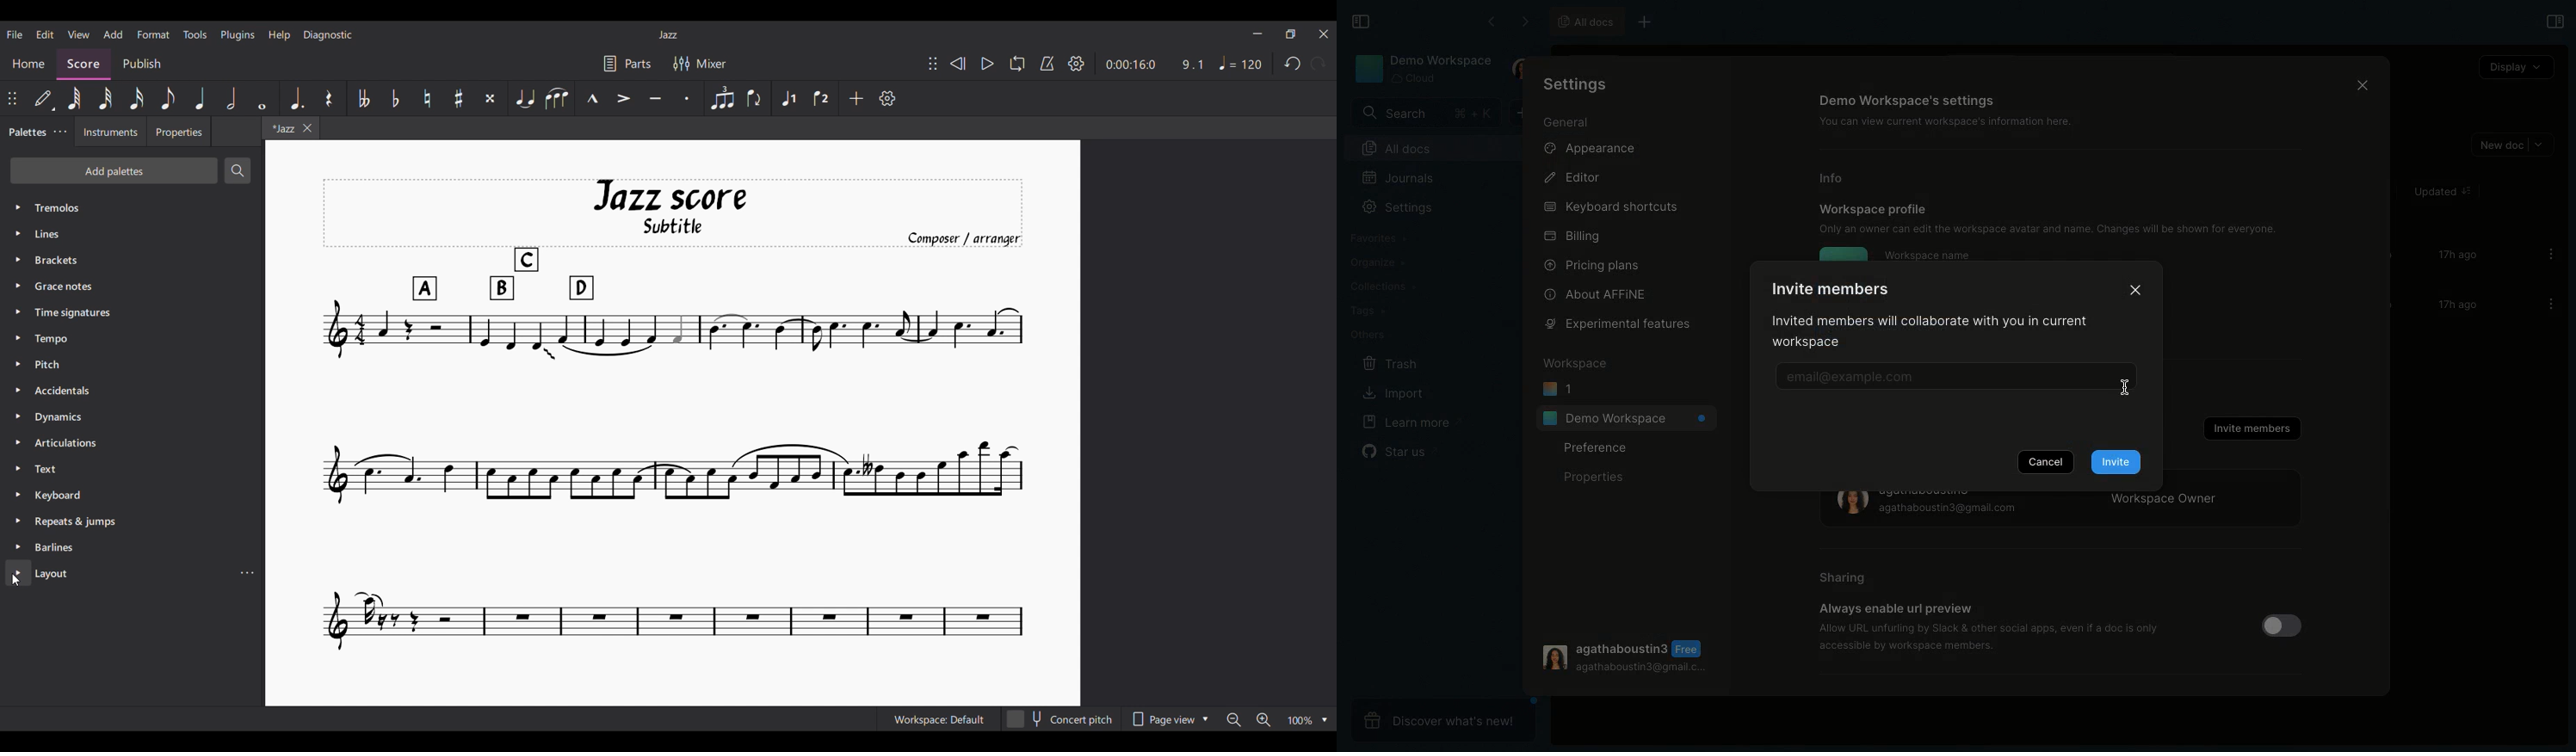 The image size is (2576, 756). Describe the element at coordinates (195, 34) in the screenshot. I see `Tools menu` at that location.